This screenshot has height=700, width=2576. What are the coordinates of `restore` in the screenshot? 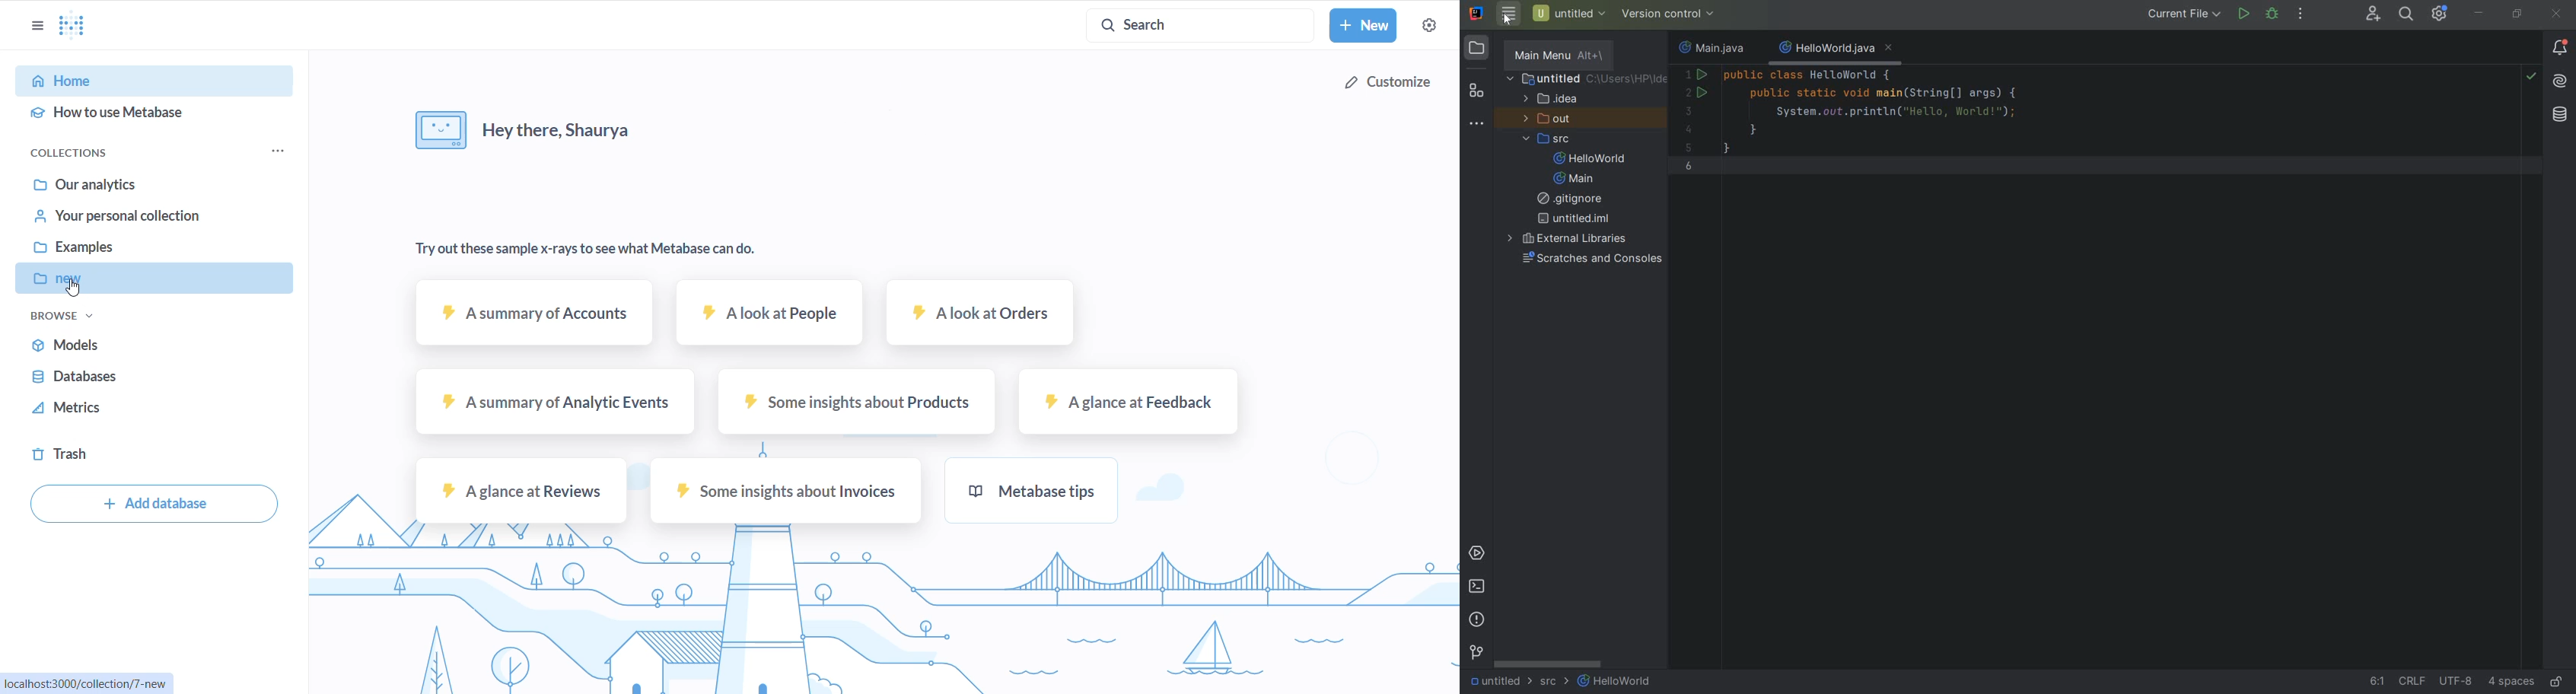 It's located at (2519, 15).